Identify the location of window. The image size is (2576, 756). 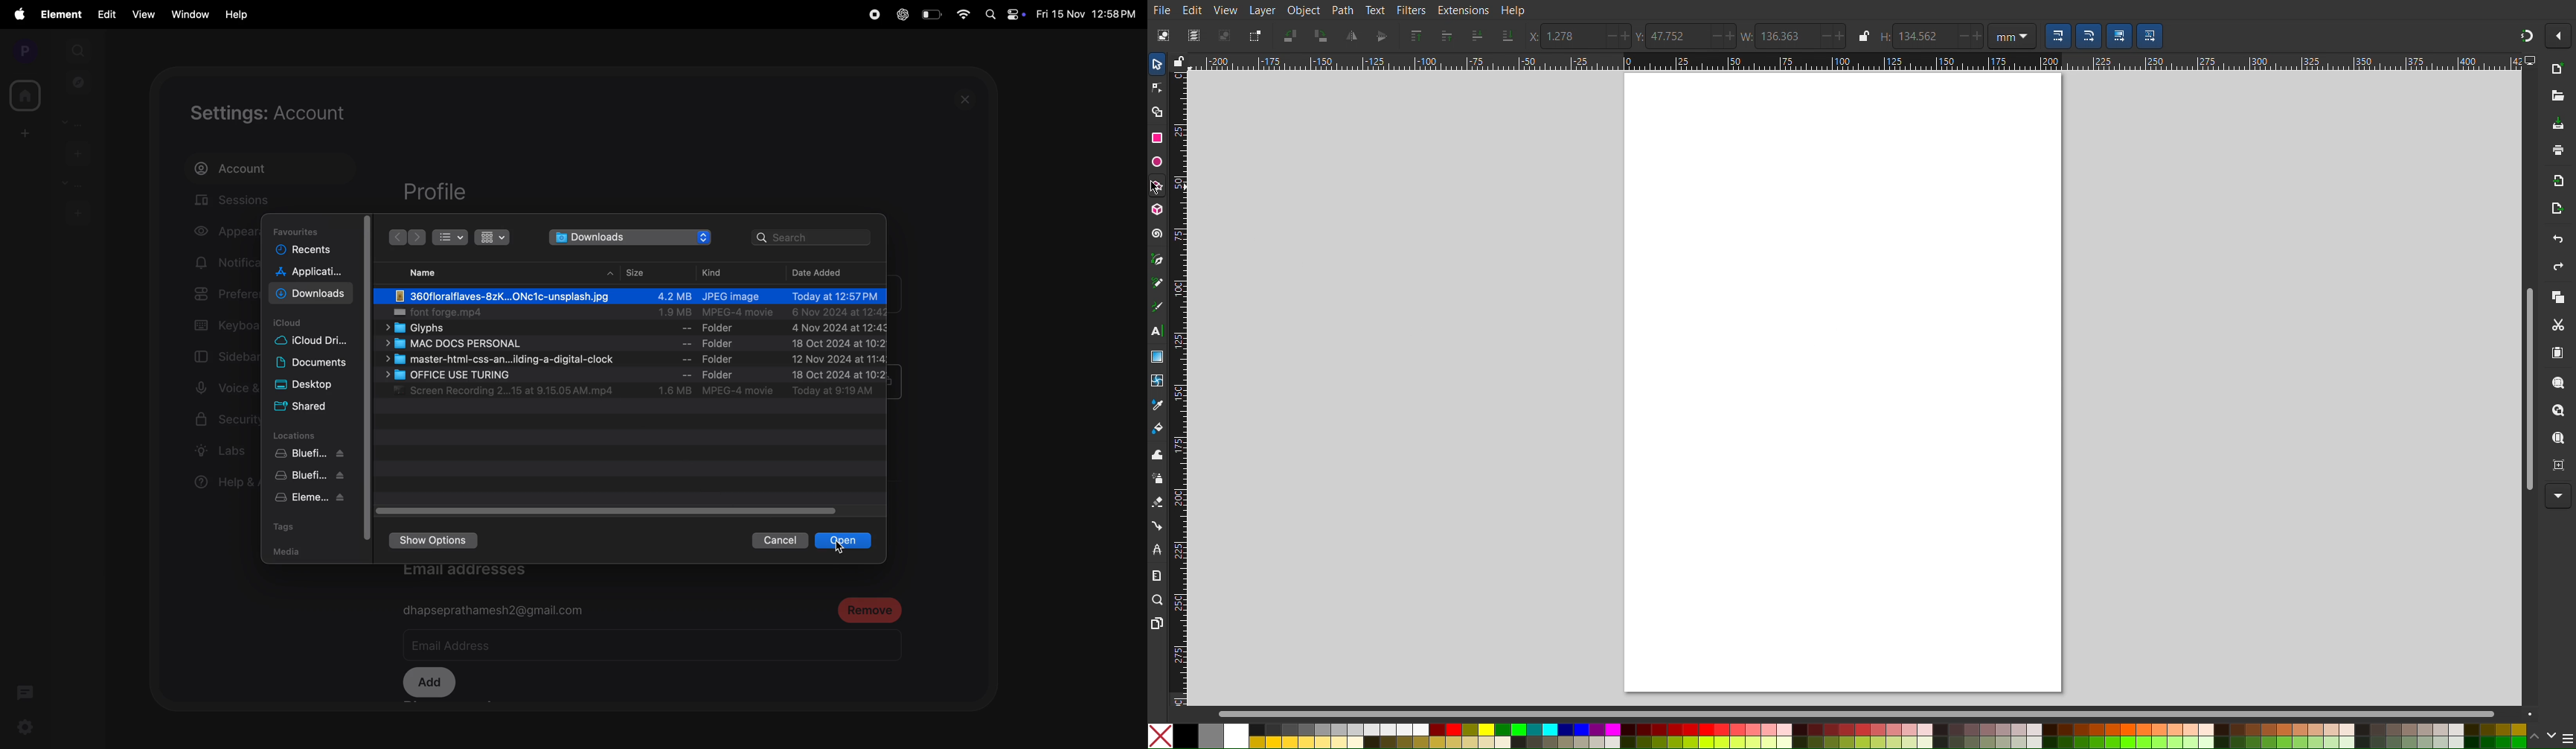
(188, 13).